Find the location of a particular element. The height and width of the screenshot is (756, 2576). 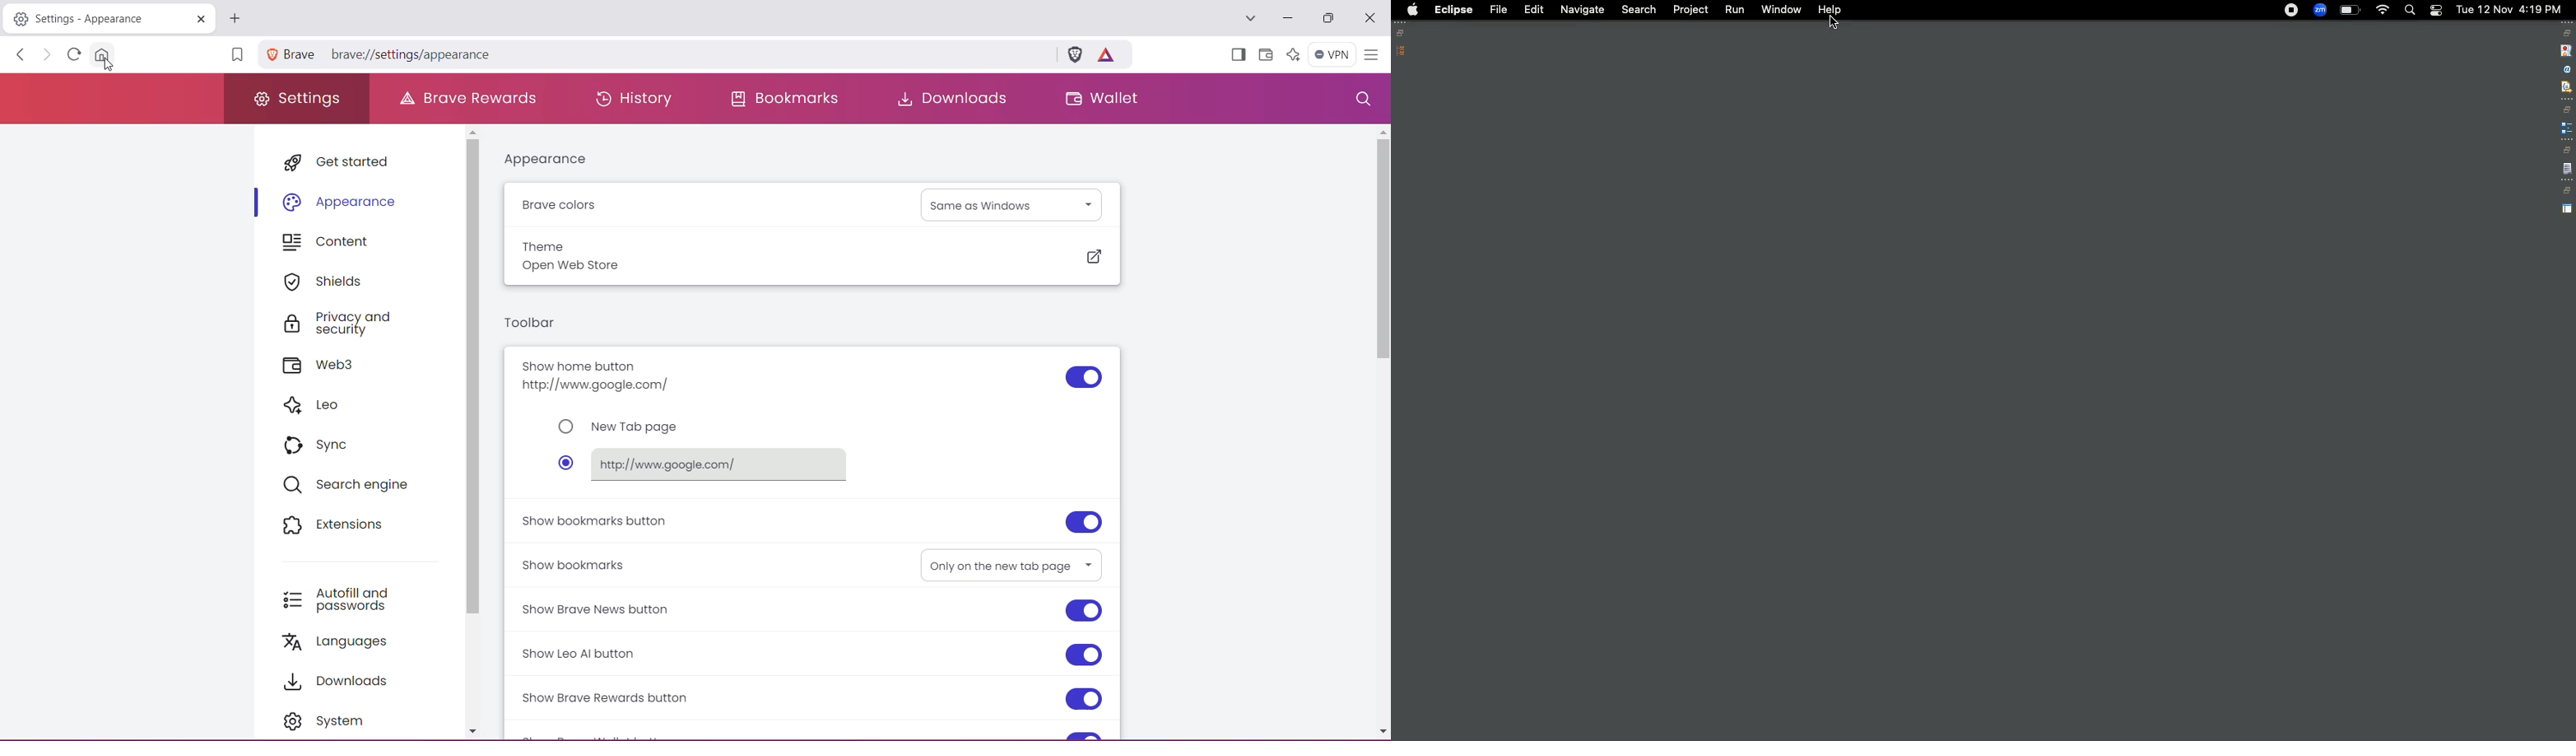

Wallet is located at coordinates (1265, 55).